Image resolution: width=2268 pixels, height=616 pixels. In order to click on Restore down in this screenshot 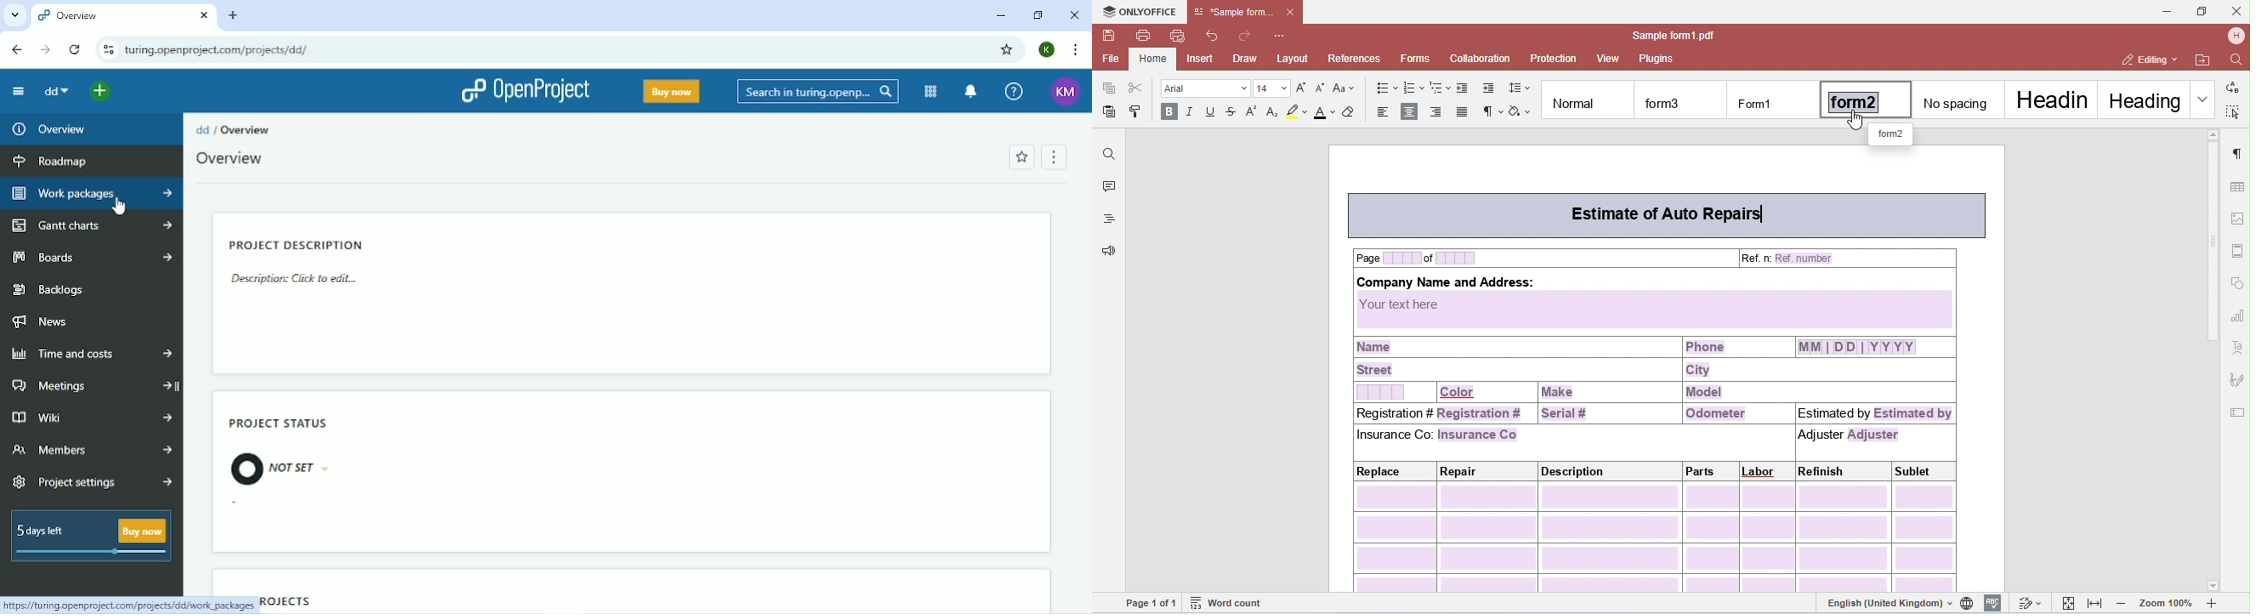, I will do `click(1041, 16)`.